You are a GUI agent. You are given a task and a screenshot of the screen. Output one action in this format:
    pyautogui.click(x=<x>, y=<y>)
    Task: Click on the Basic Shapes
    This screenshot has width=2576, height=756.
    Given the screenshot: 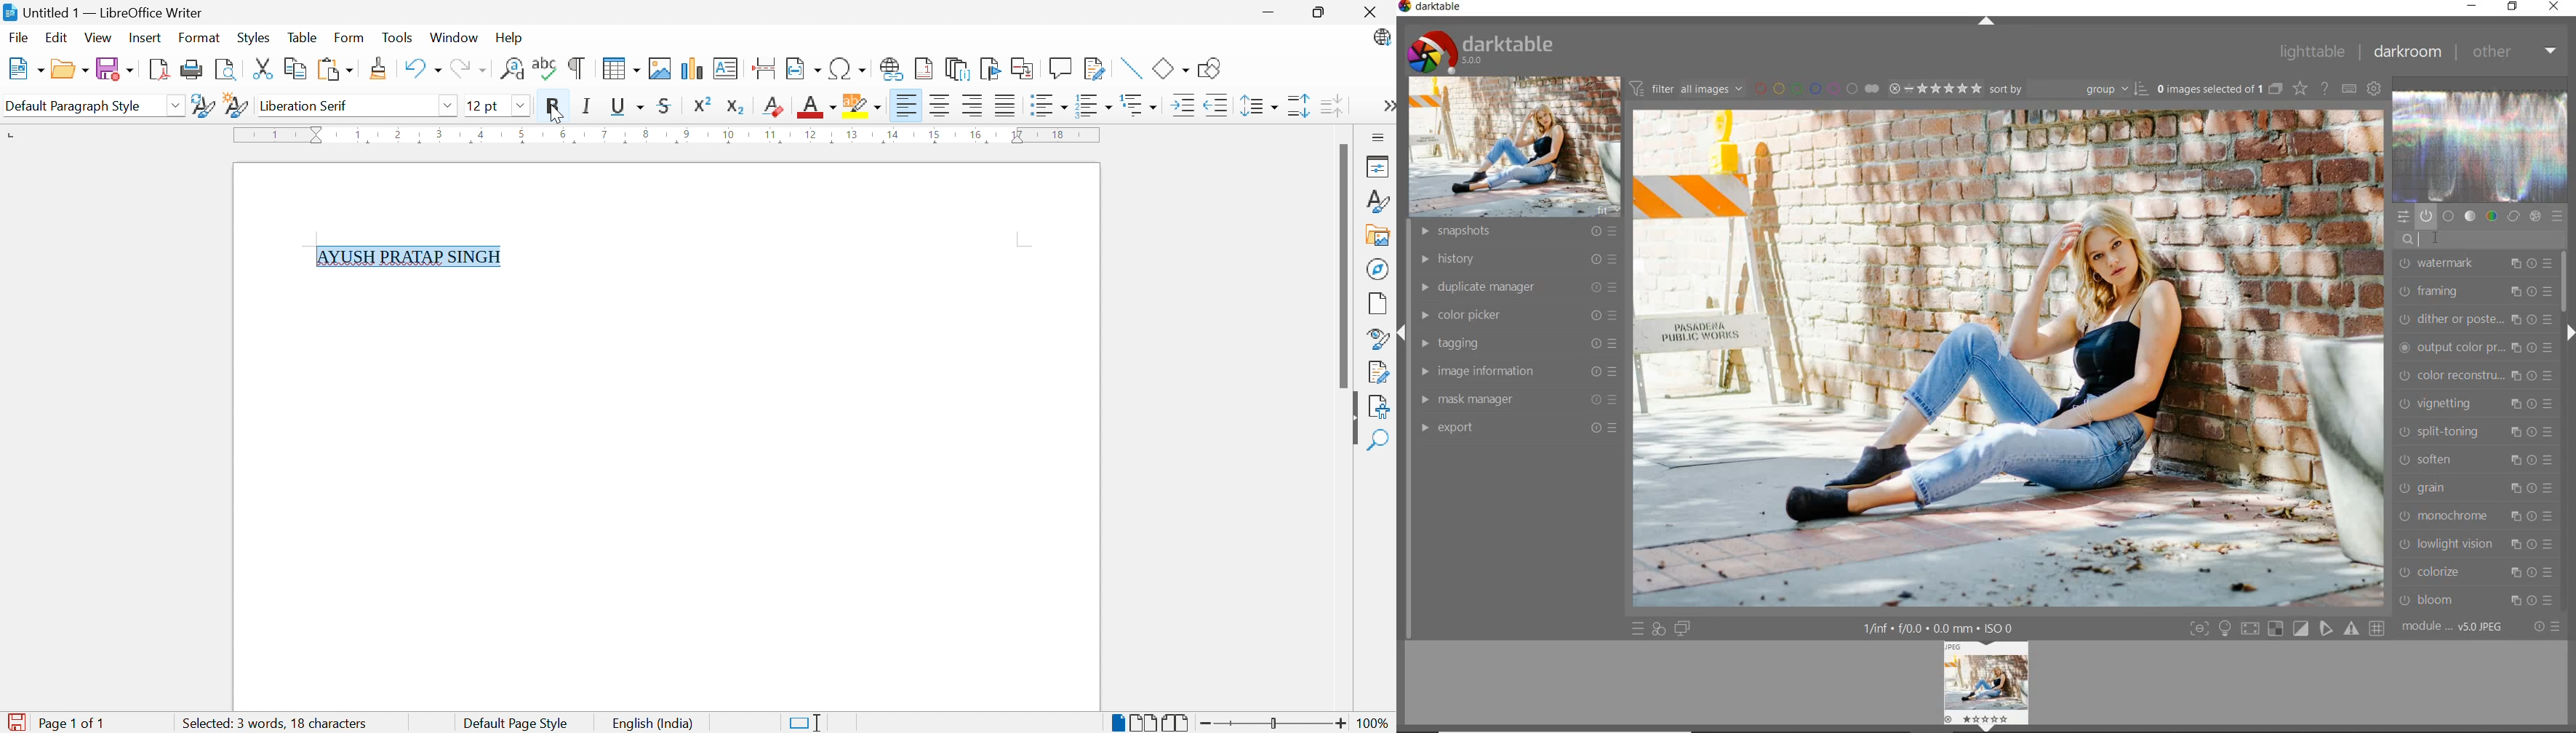 What is the action you would take?
    pyautogui.click(x=1170, y=67)
    